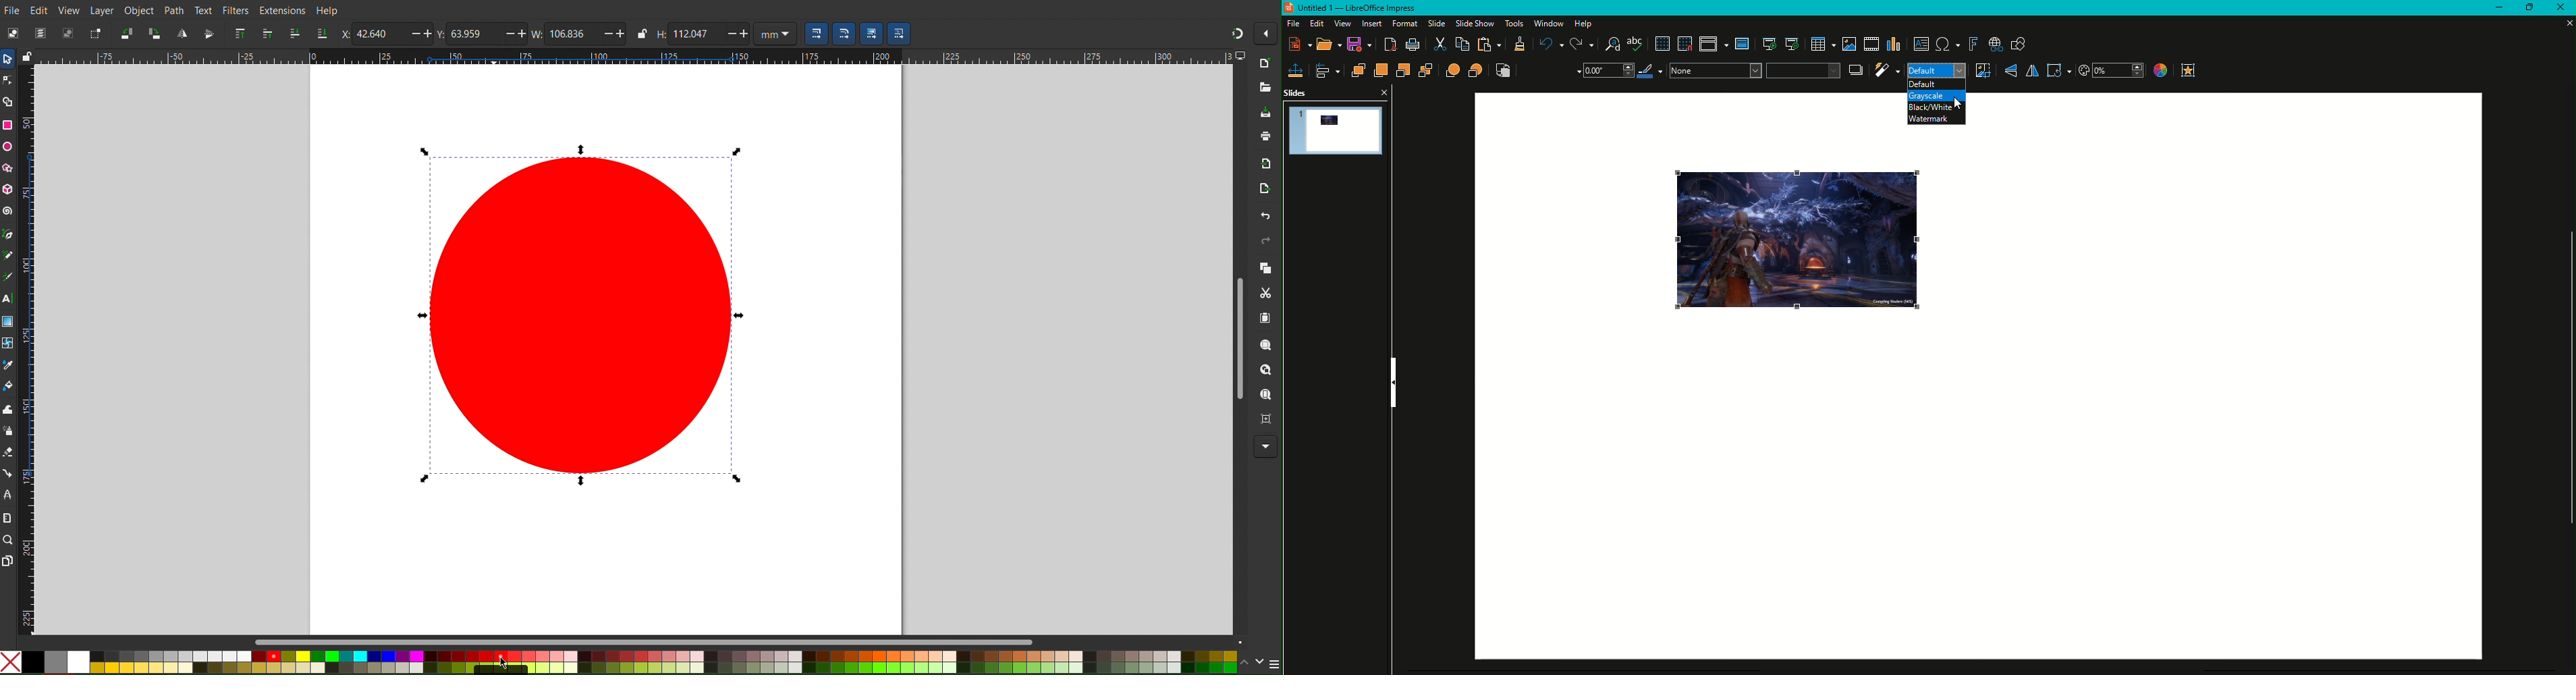 This screenshot has height=700, width=2576. What do you see at coordinates (343, 33) in the screenshot?
I see `X-Coords` at bounding box center [343, 33].